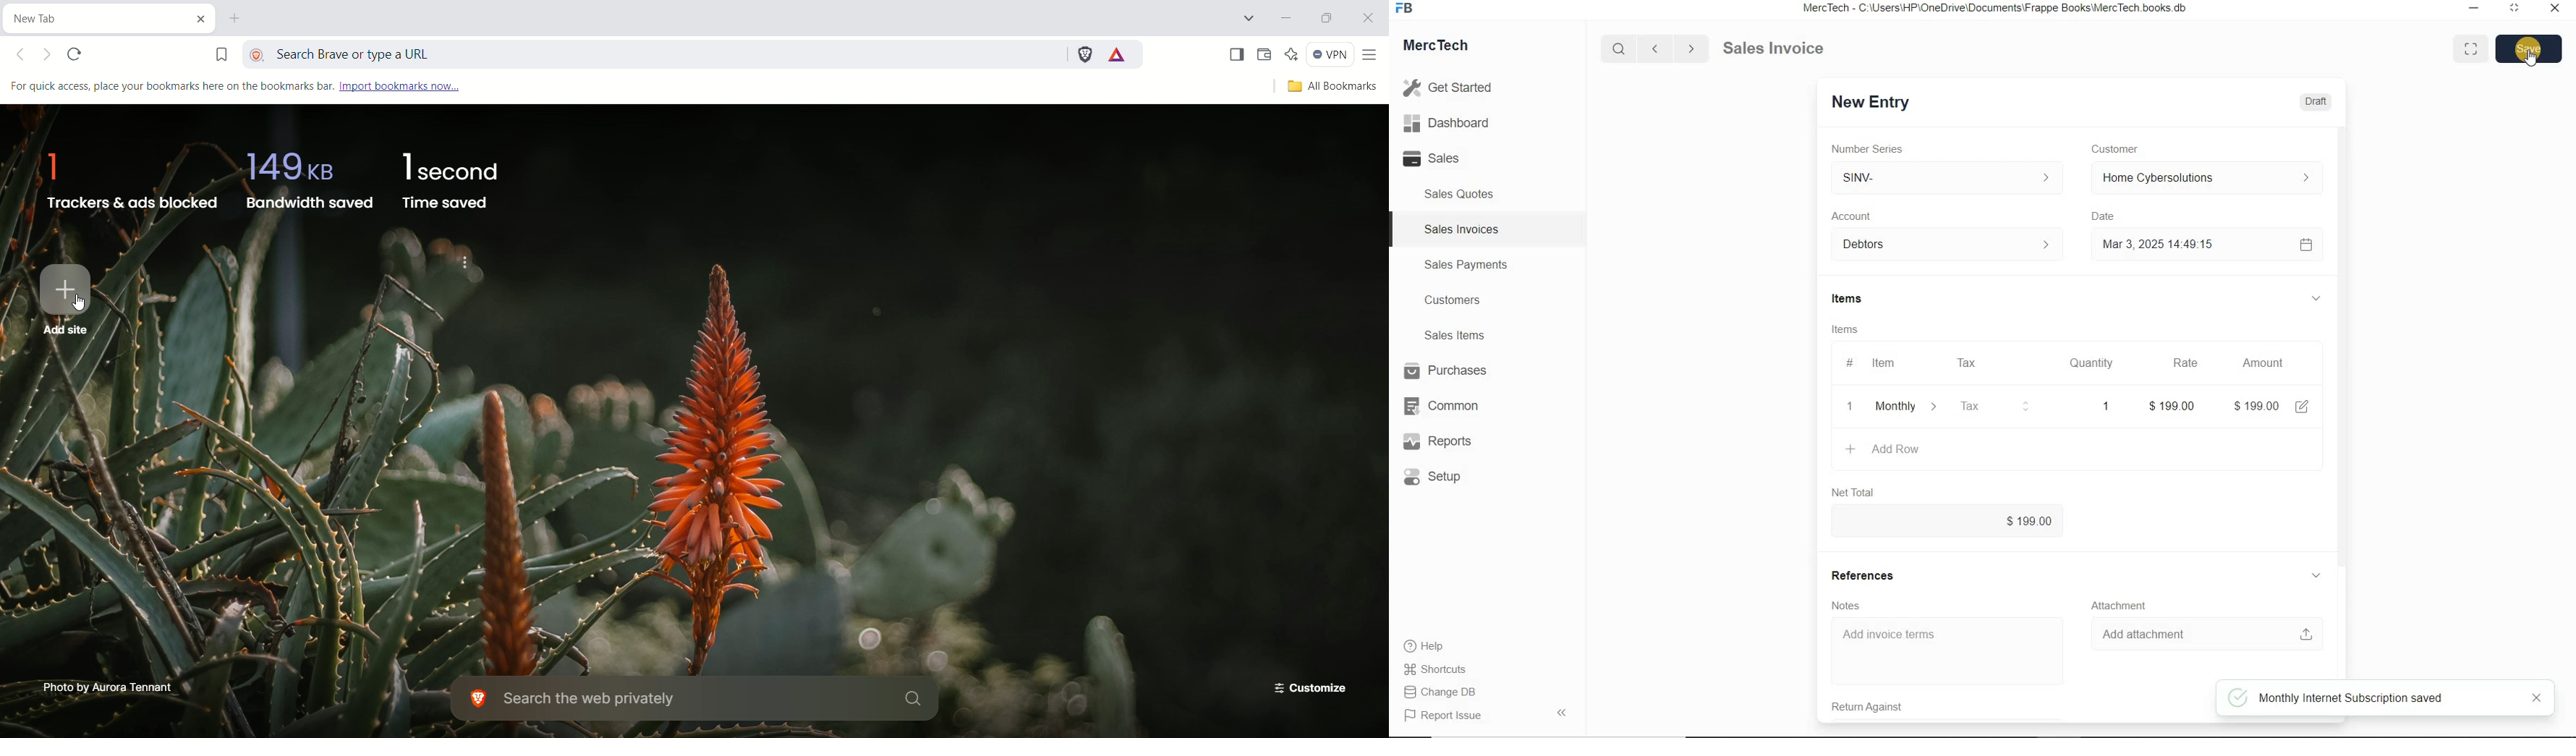  I want to click on Reports, so click(1448, 442).